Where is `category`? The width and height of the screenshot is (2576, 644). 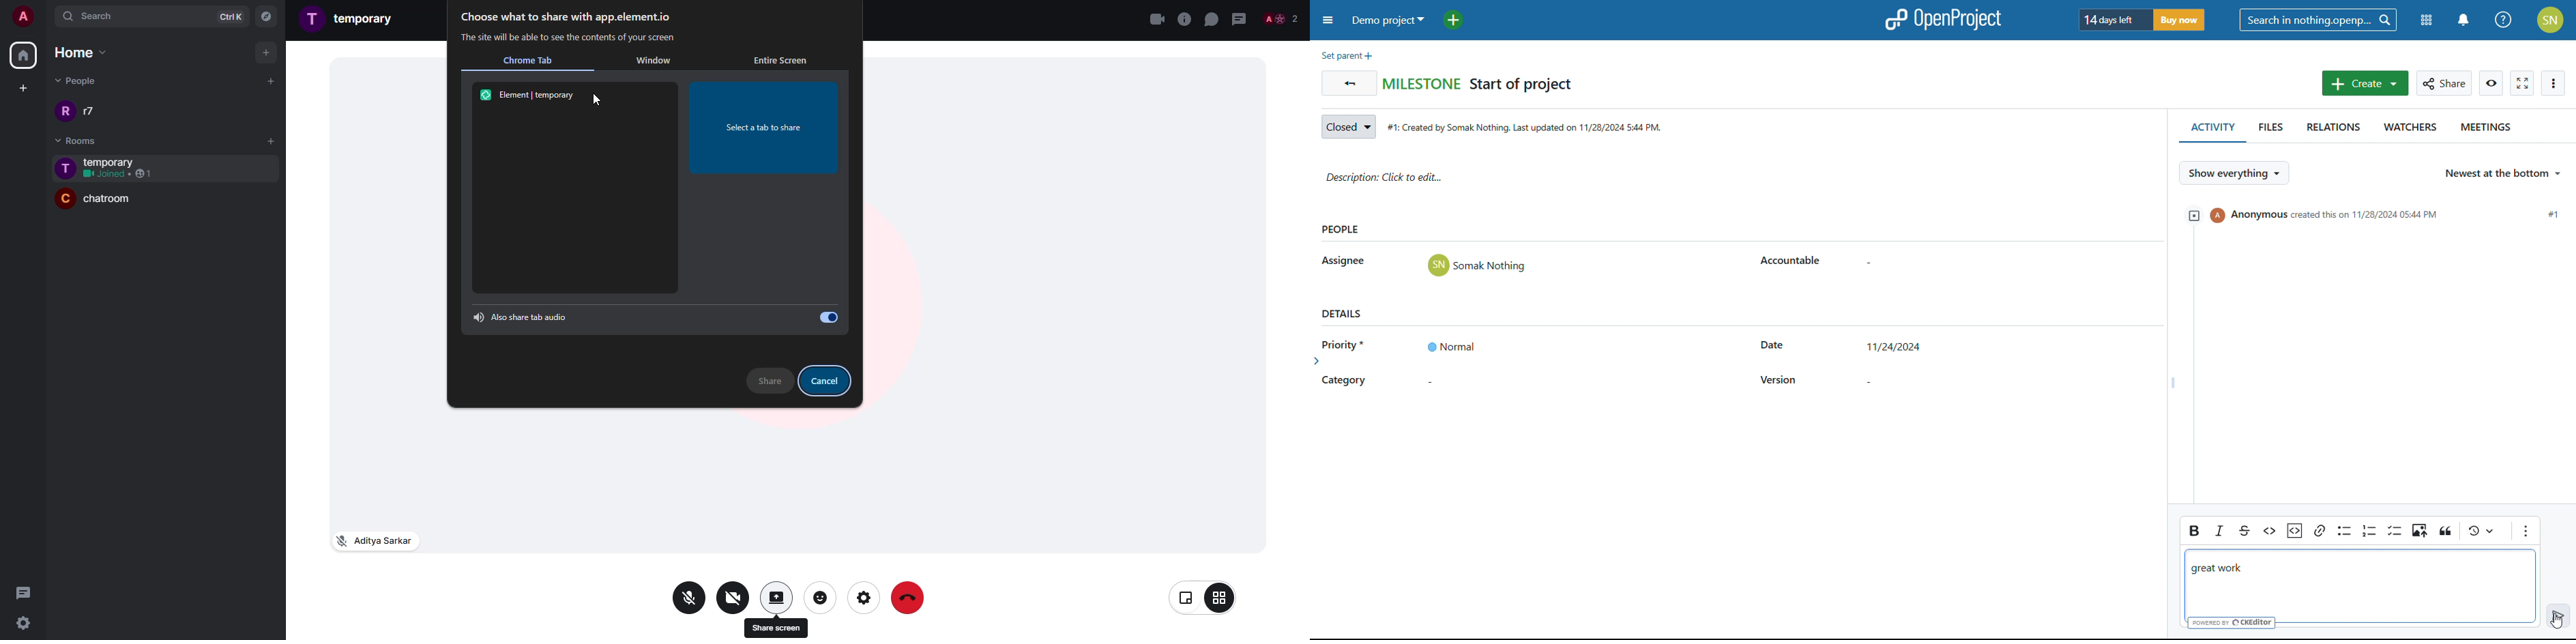 category is located at coordinates (1344, 381).